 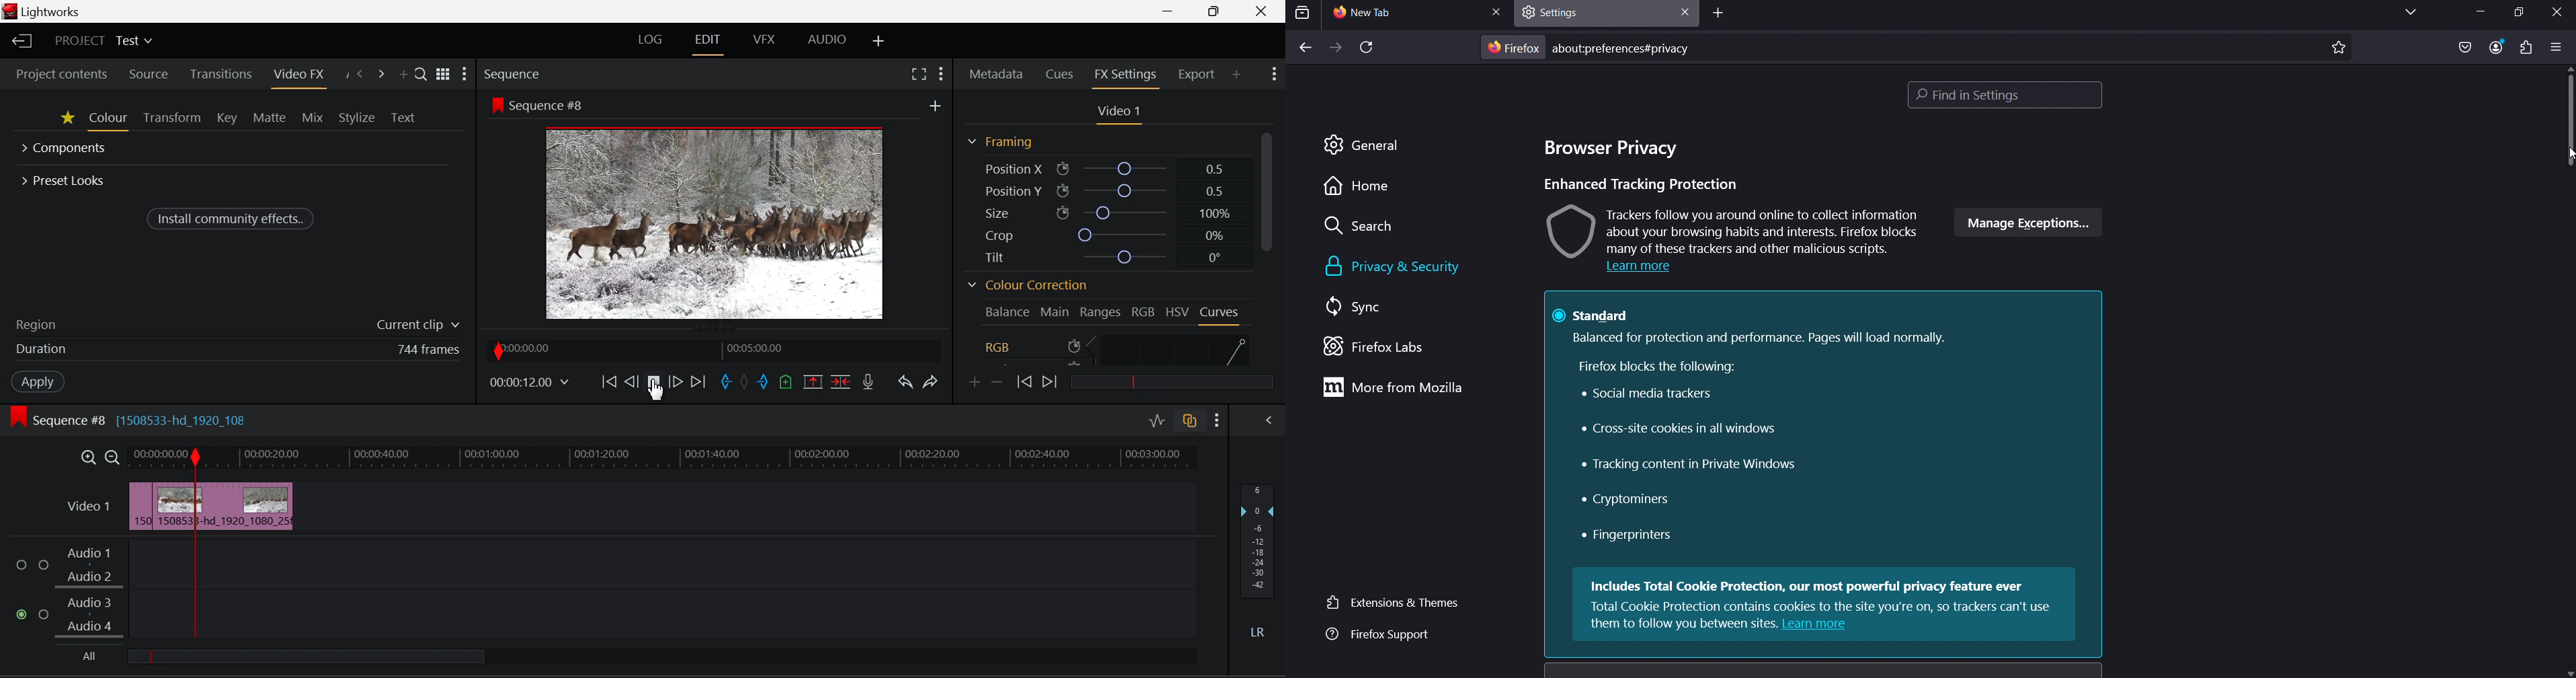 I want to click on manage exceptions, so click(x=2027, y=224).